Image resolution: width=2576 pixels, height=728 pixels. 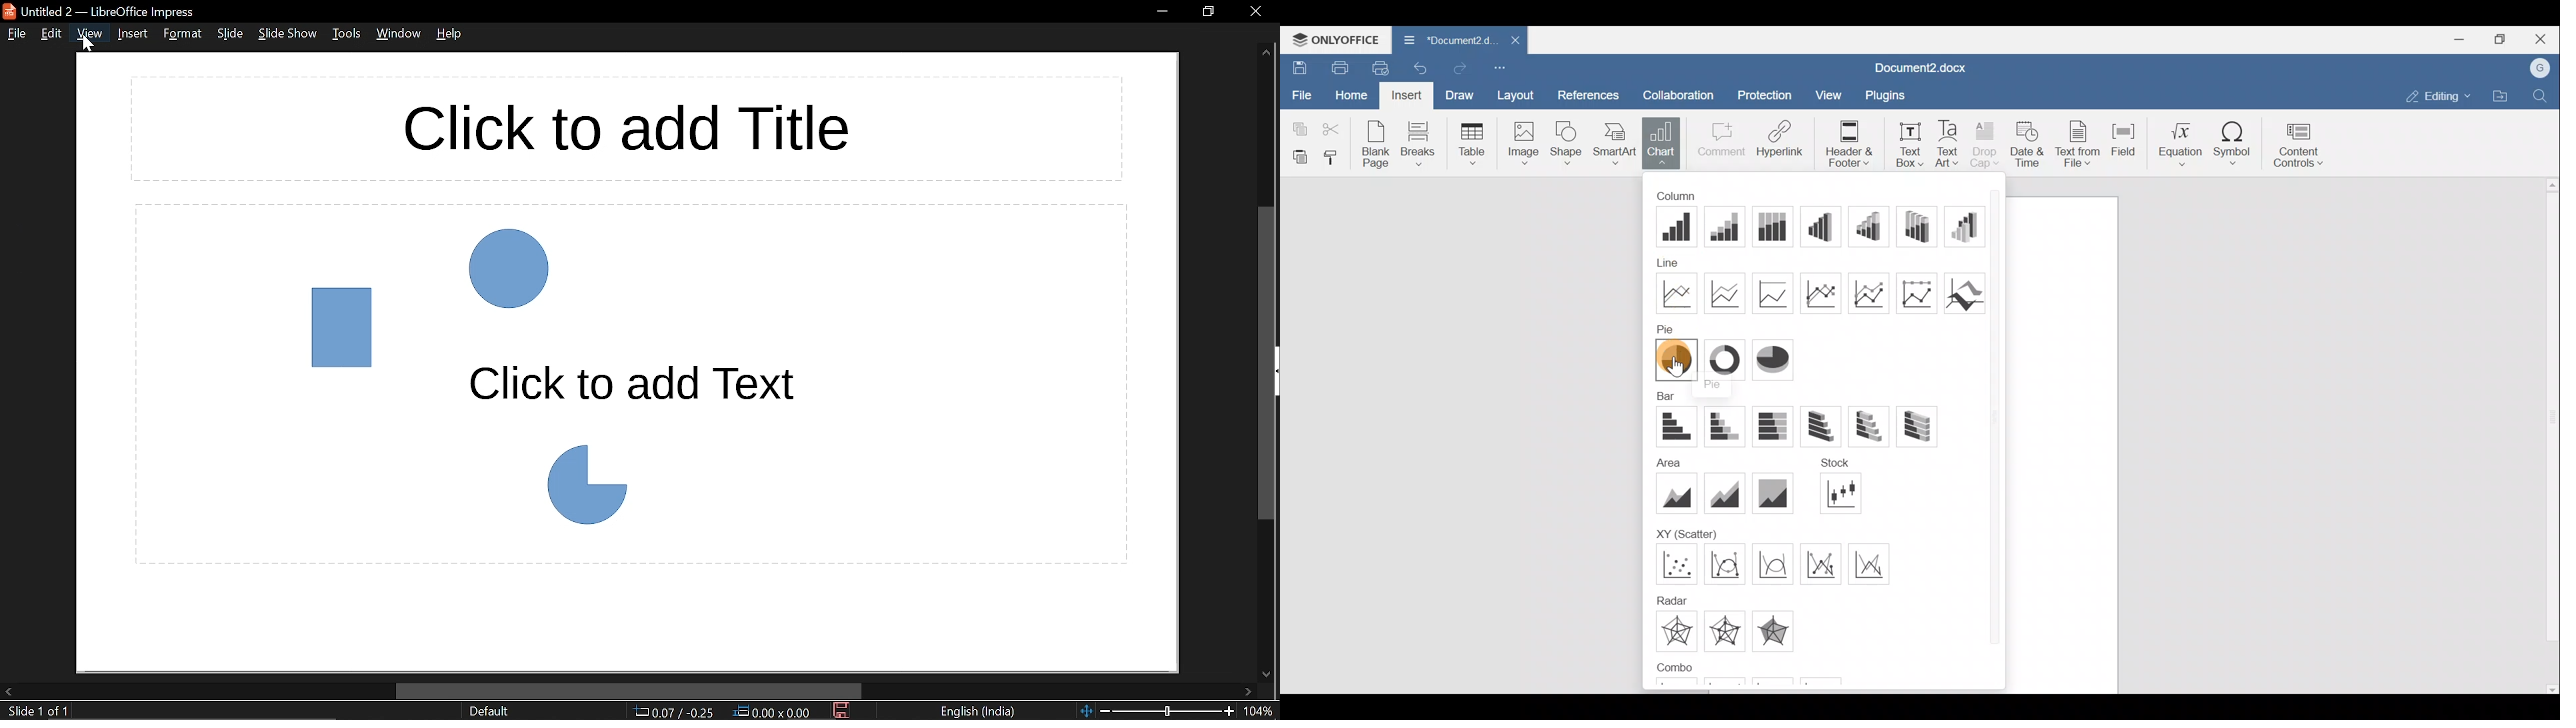 What do you see at coordinates (1677, 424) in the screenshot?
I see `Clustered bar` at bounding box center [1677, 424].